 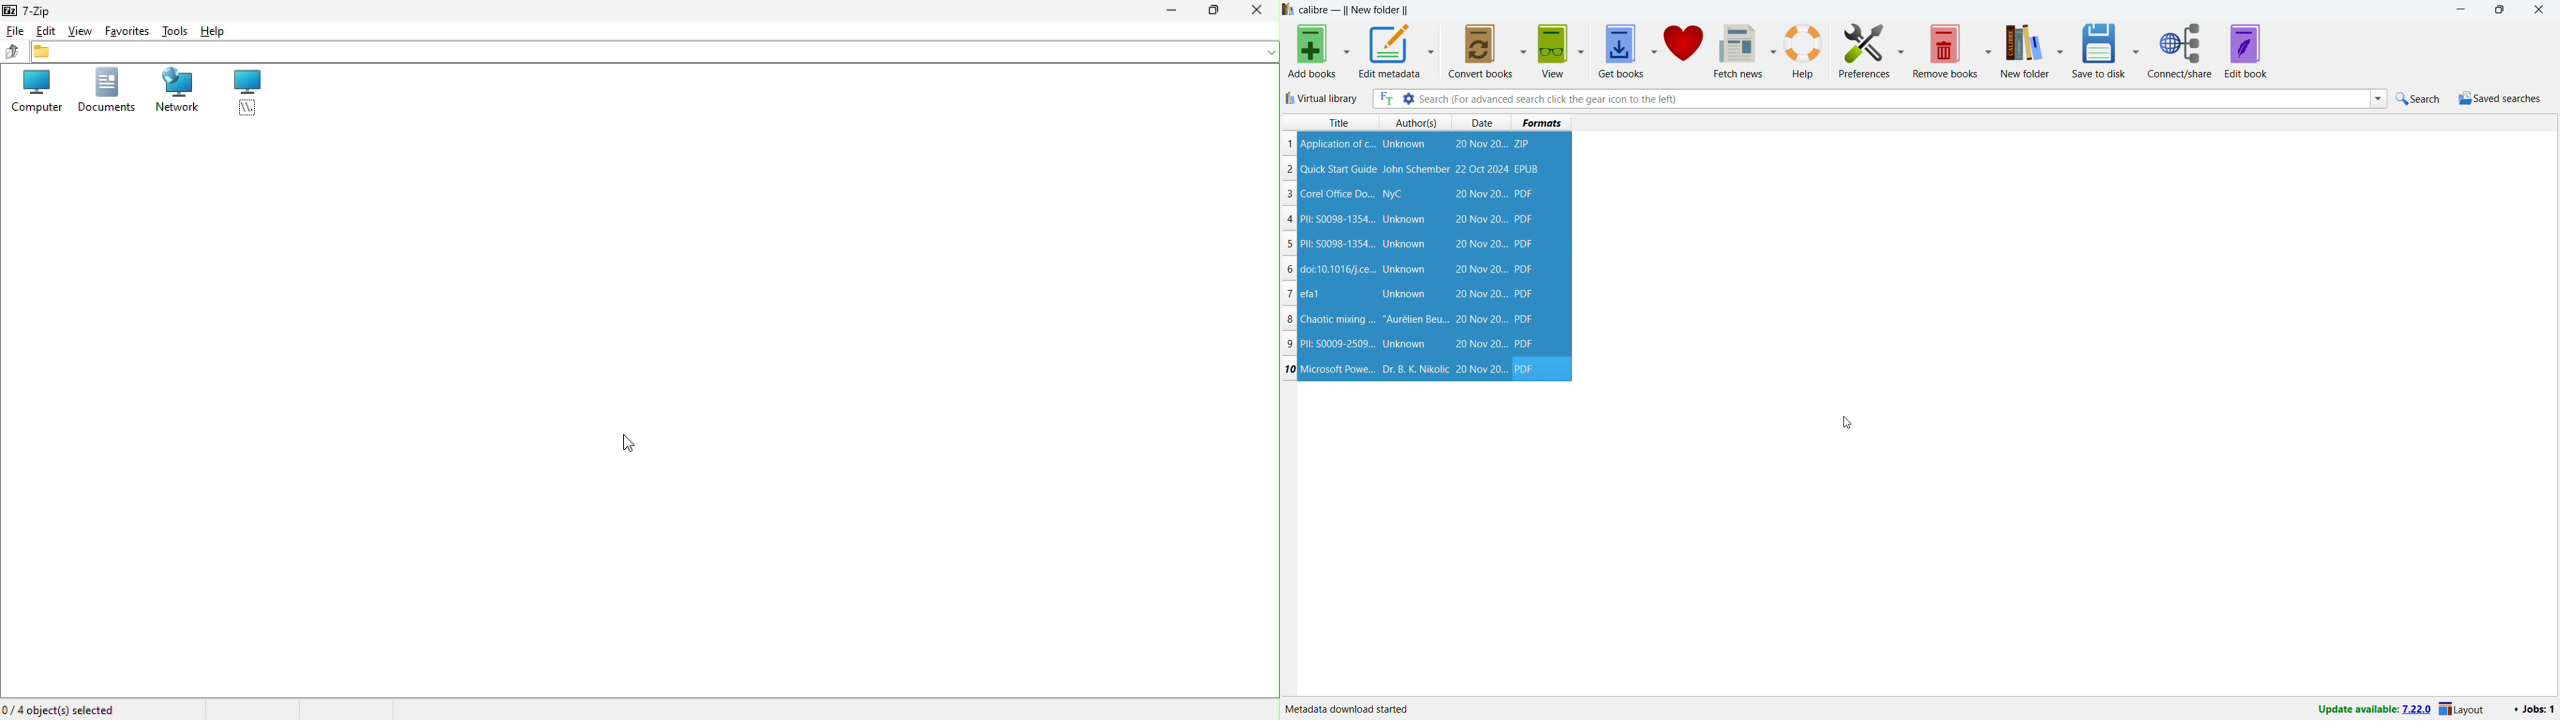 What do you see at coordinates (1523, 220) in the screenshot?
I see `PDF` at bounding box center [1523, 220].